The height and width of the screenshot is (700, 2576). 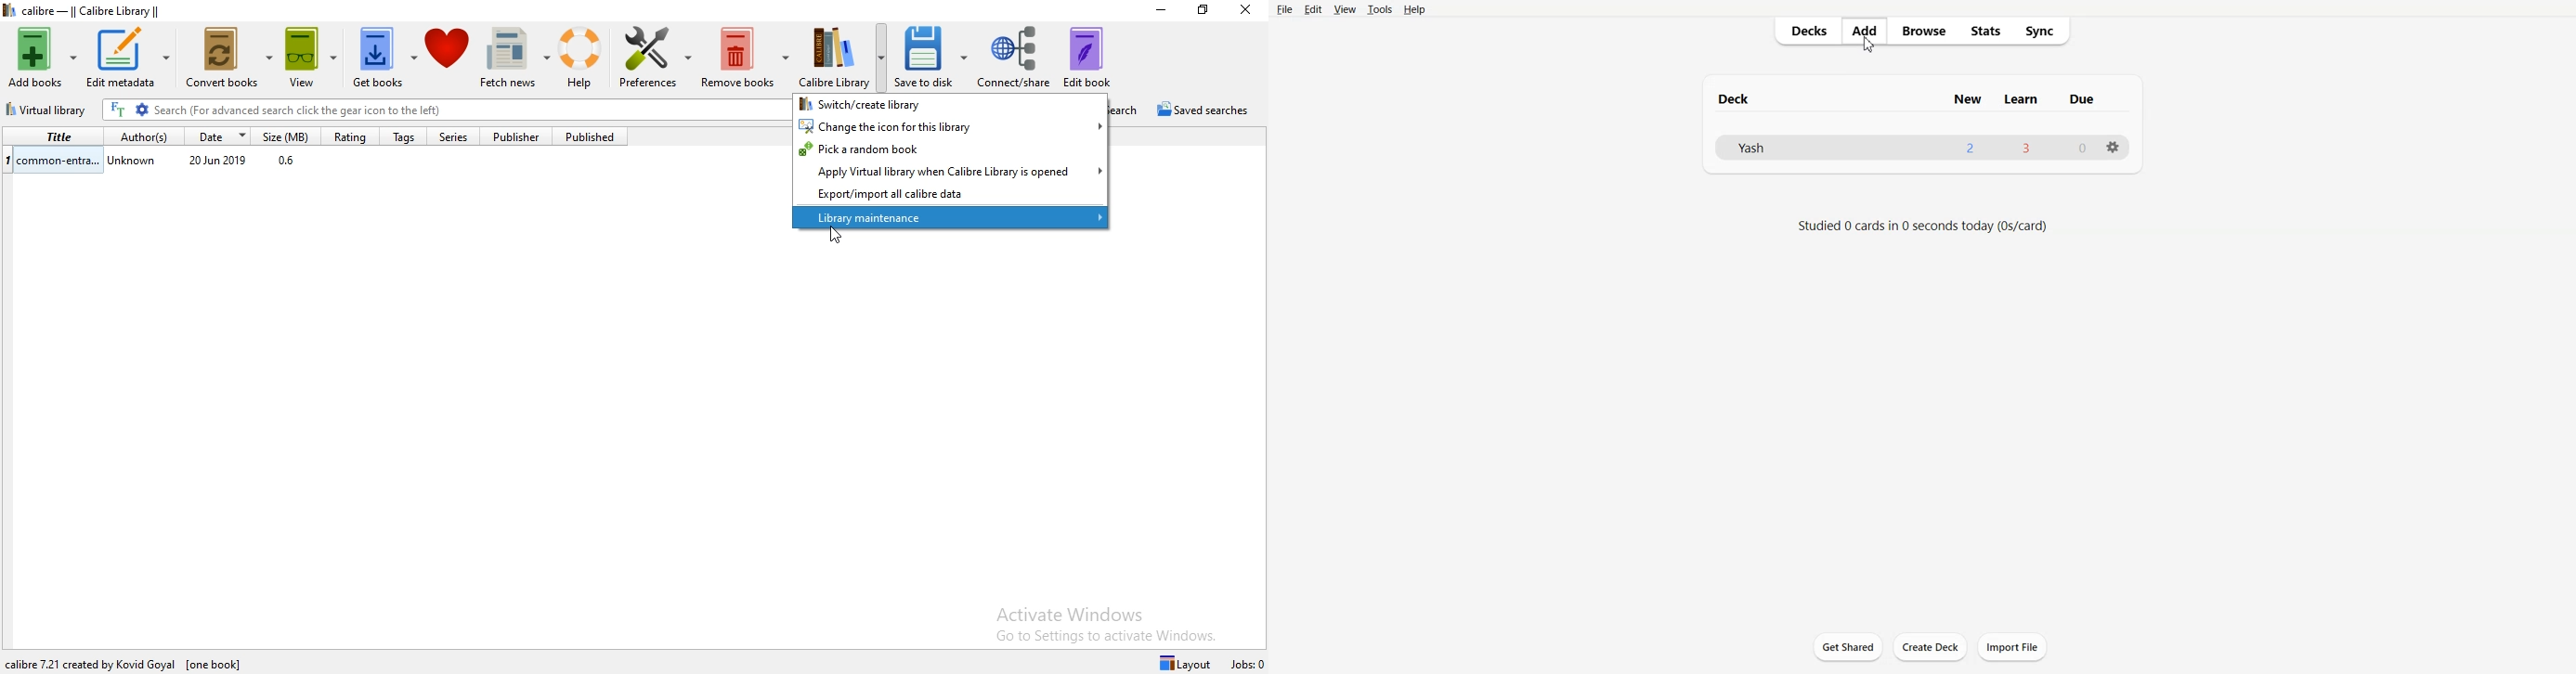 What do you see at coordinates (1745, 150) in the screenshot?
I see `yash` at bounding box center [1745, 150].